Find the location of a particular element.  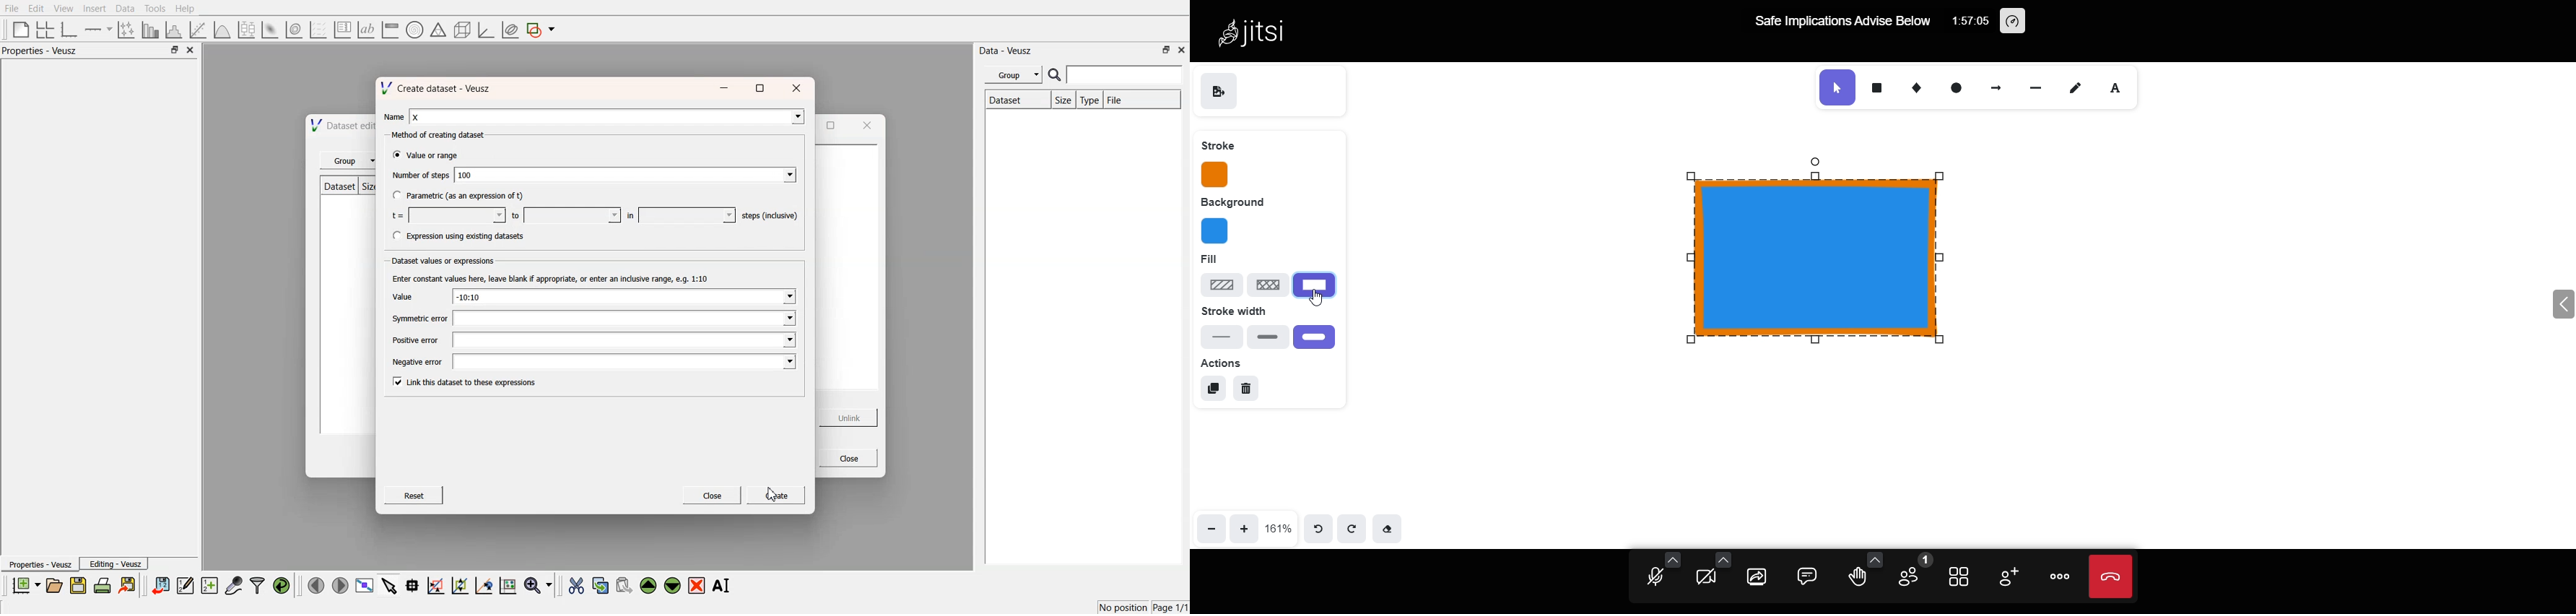

plot a boxplot is located at coordinates (245, 28).